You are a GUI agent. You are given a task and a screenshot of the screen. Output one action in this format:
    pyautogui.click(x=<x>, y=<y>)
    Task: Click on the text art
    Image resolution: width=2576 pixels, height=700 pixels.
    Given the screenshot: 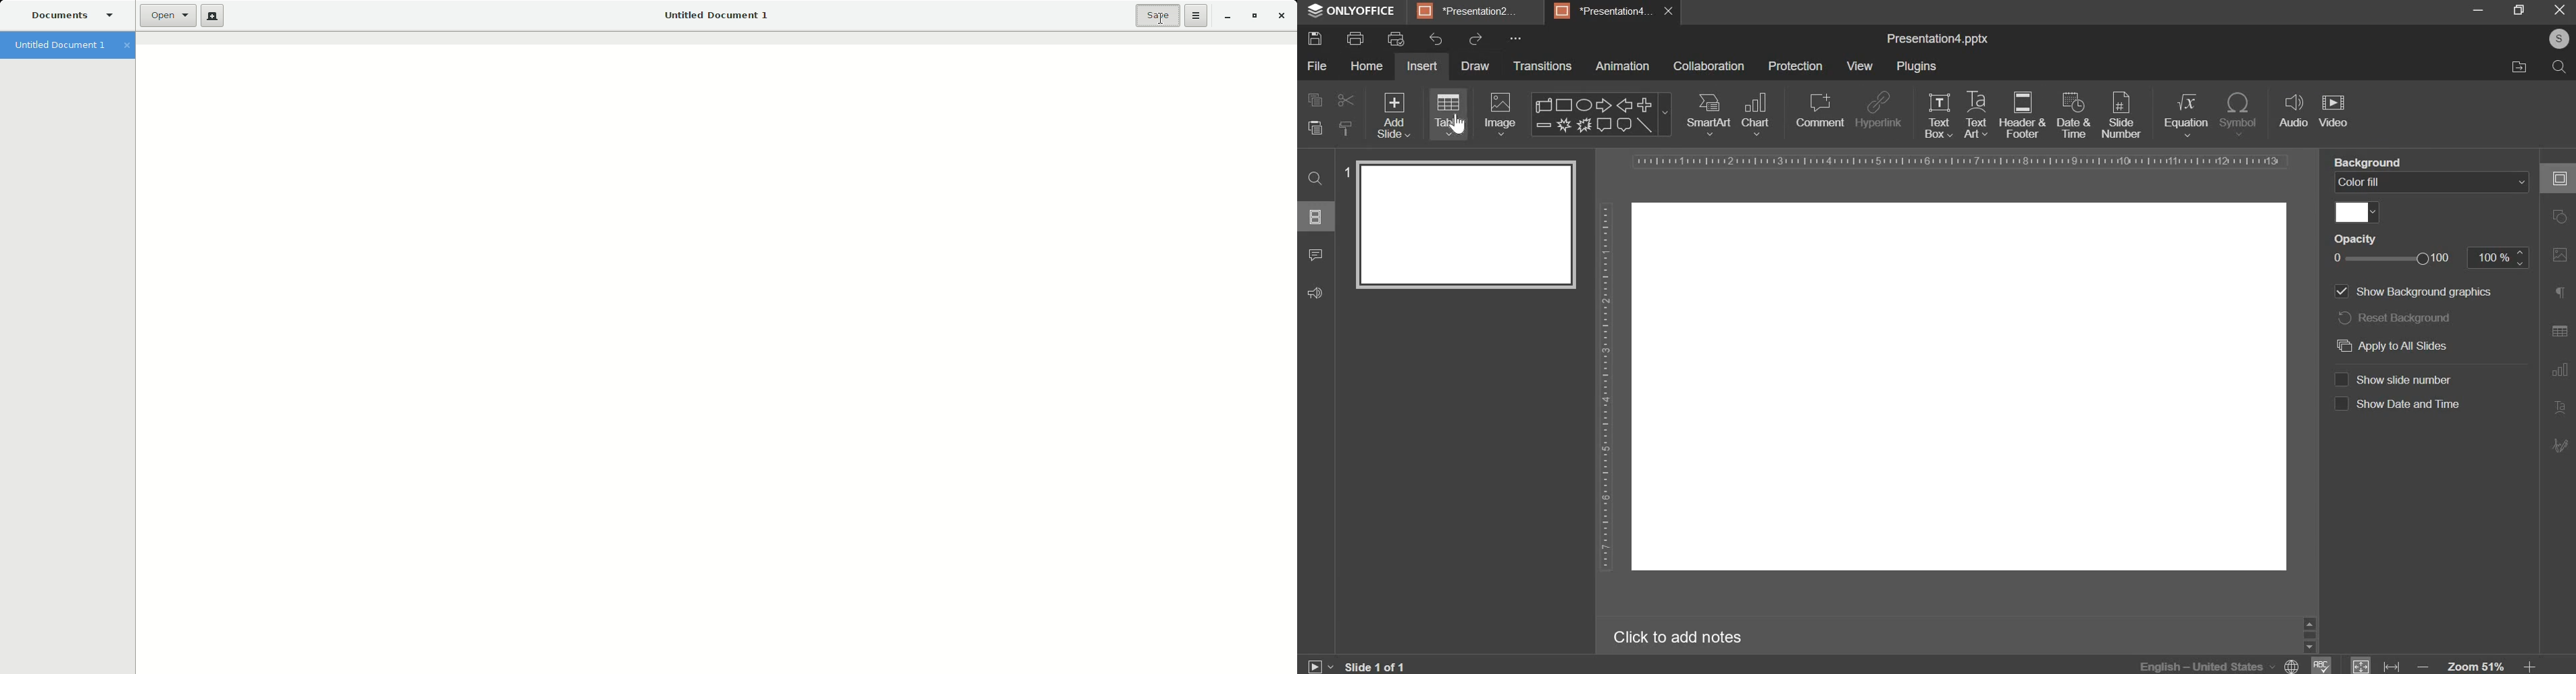 What is the action you would take?
    pyautogui.click(x=2561, y=407)
    